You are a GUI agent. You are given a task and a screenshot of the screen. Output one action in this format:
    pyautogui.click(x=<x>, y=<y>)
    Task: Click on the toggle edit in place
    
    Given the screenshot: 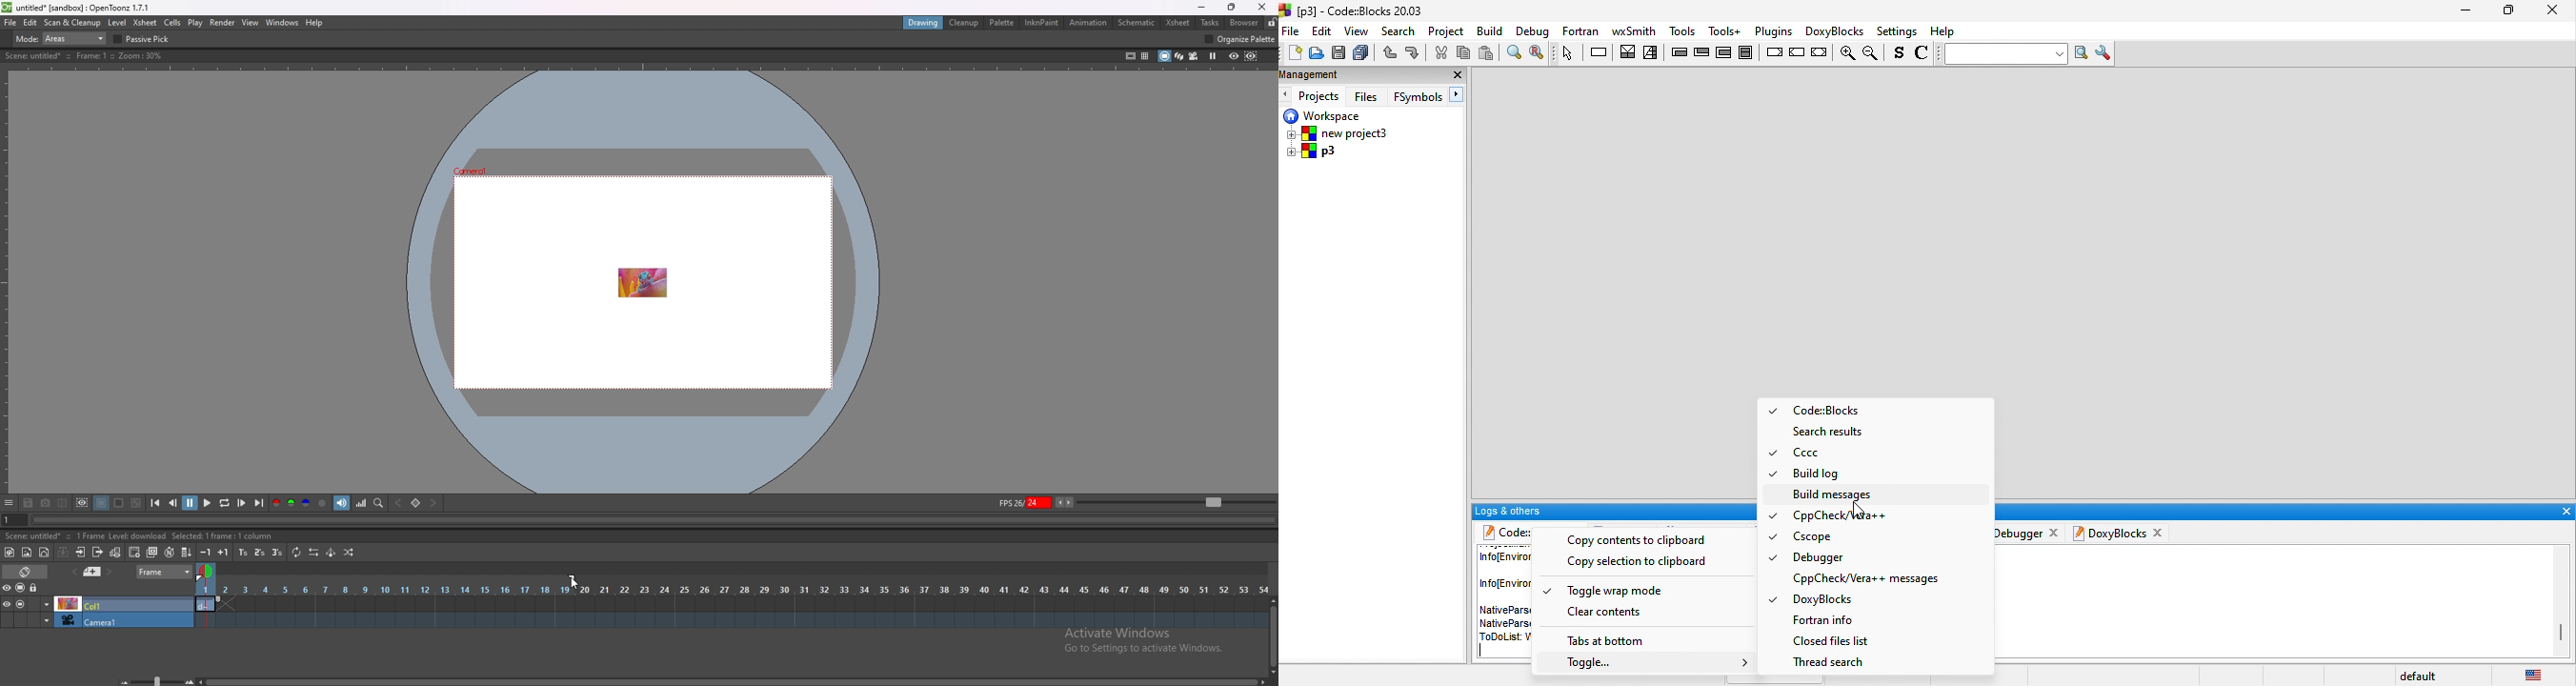 What is the action you would take?
    pyautogui.click(x=117, y=553)
    